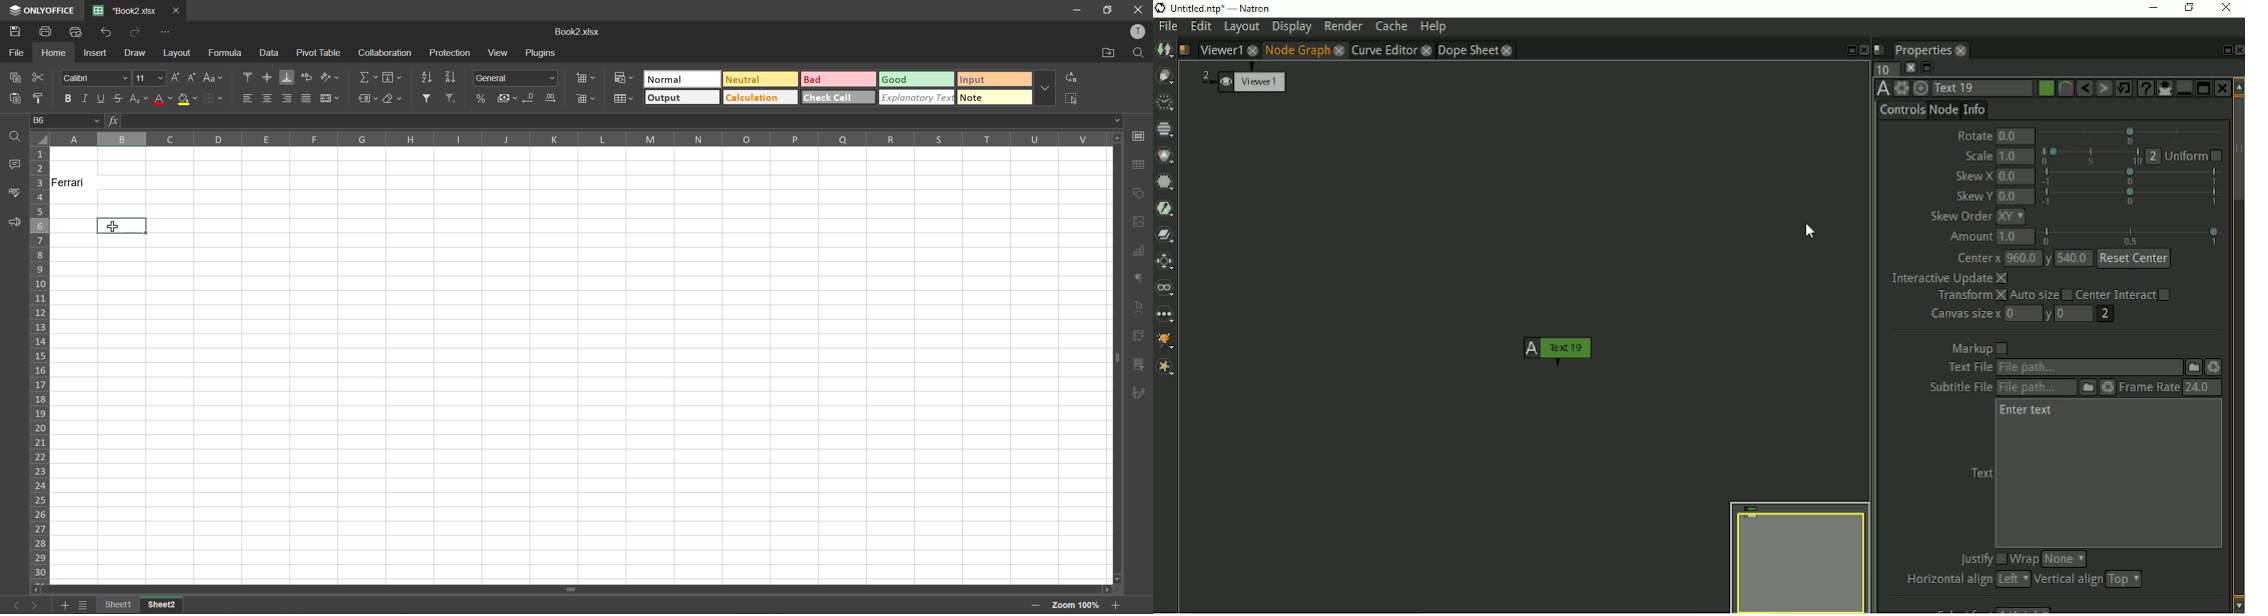 This screenshot has height=616, width=2268. I want to click on borders, so click(214, 100).